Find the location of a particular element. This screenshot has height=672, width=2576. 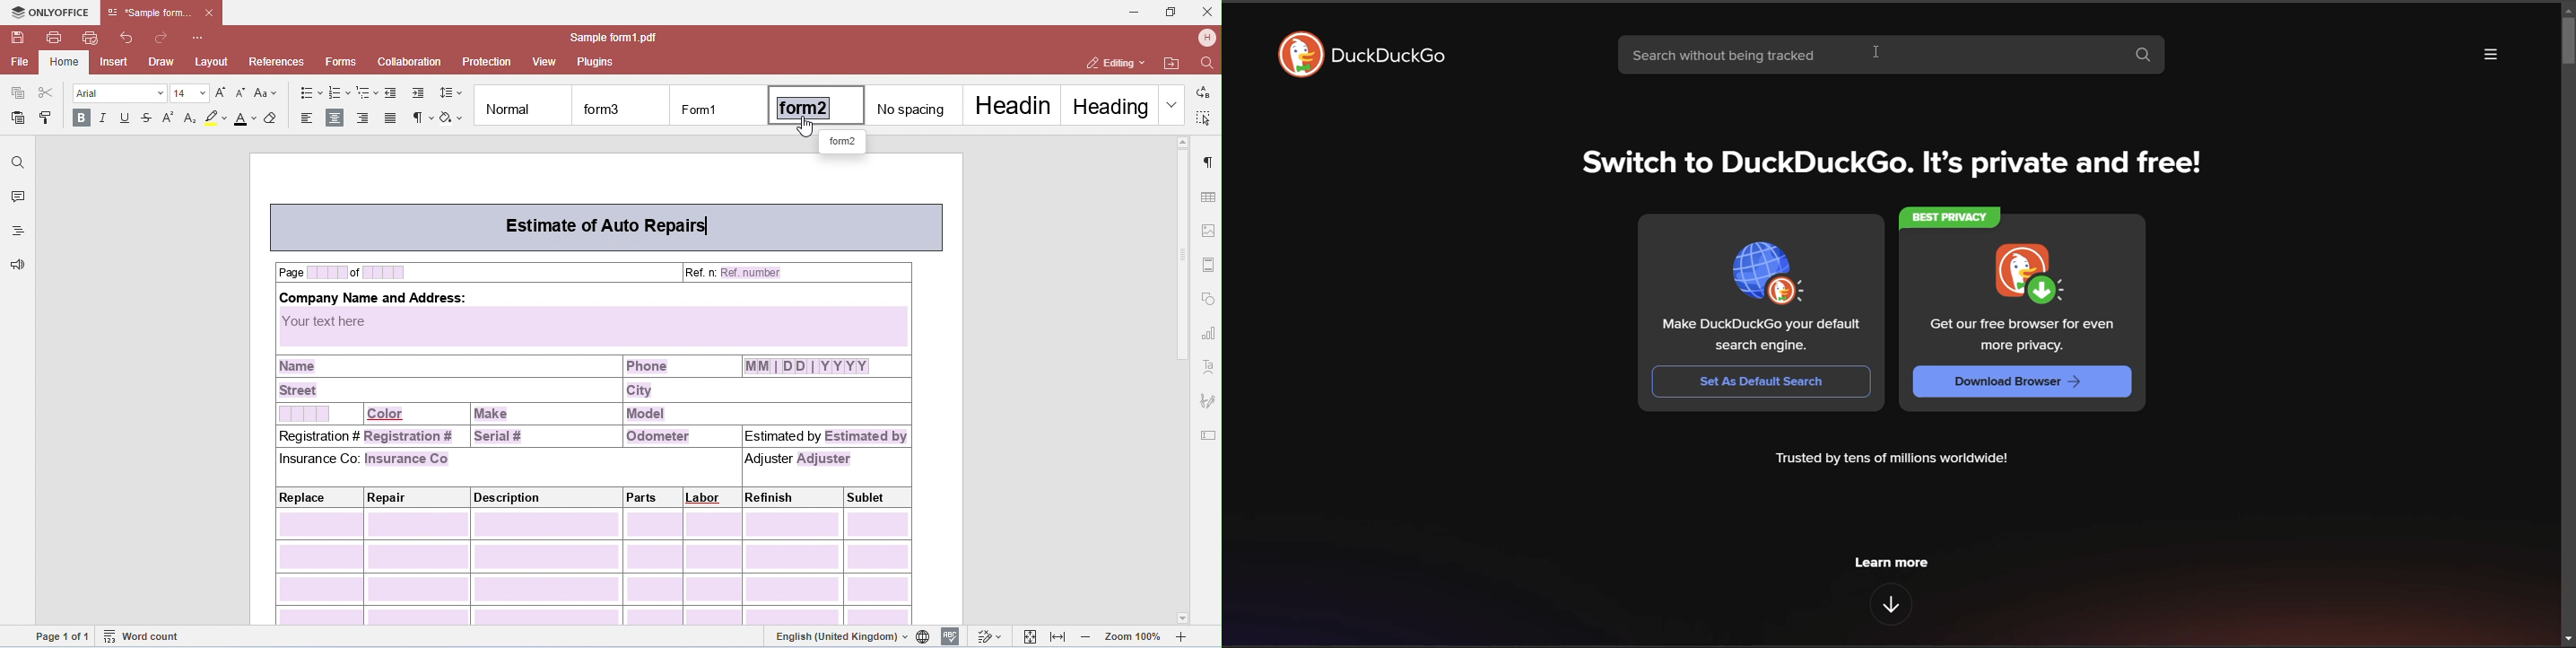

Switch to DuckDuckGo. It's private and free! is located at coordinates (1893, 166).